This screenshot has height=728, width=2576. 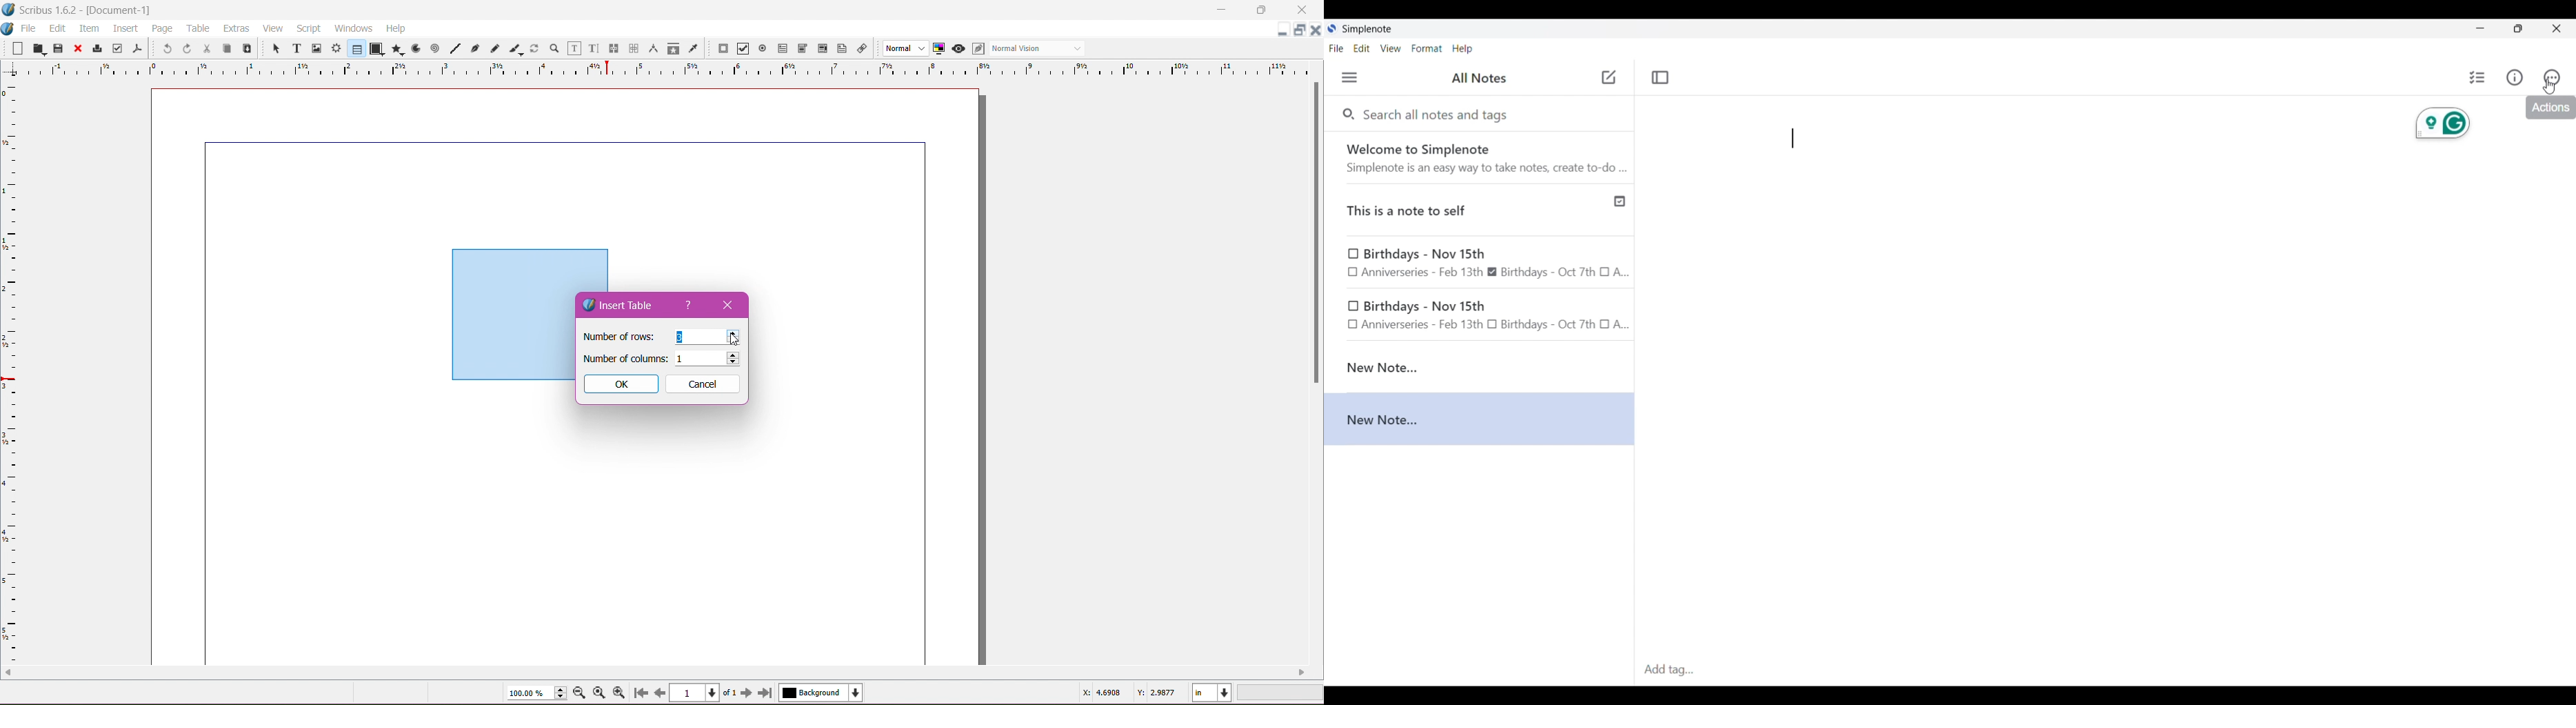 What do you see at coordinates (1793, 138) in the screenshot?
I see `New note ready for typing in` at bounding box center [1793, 138].